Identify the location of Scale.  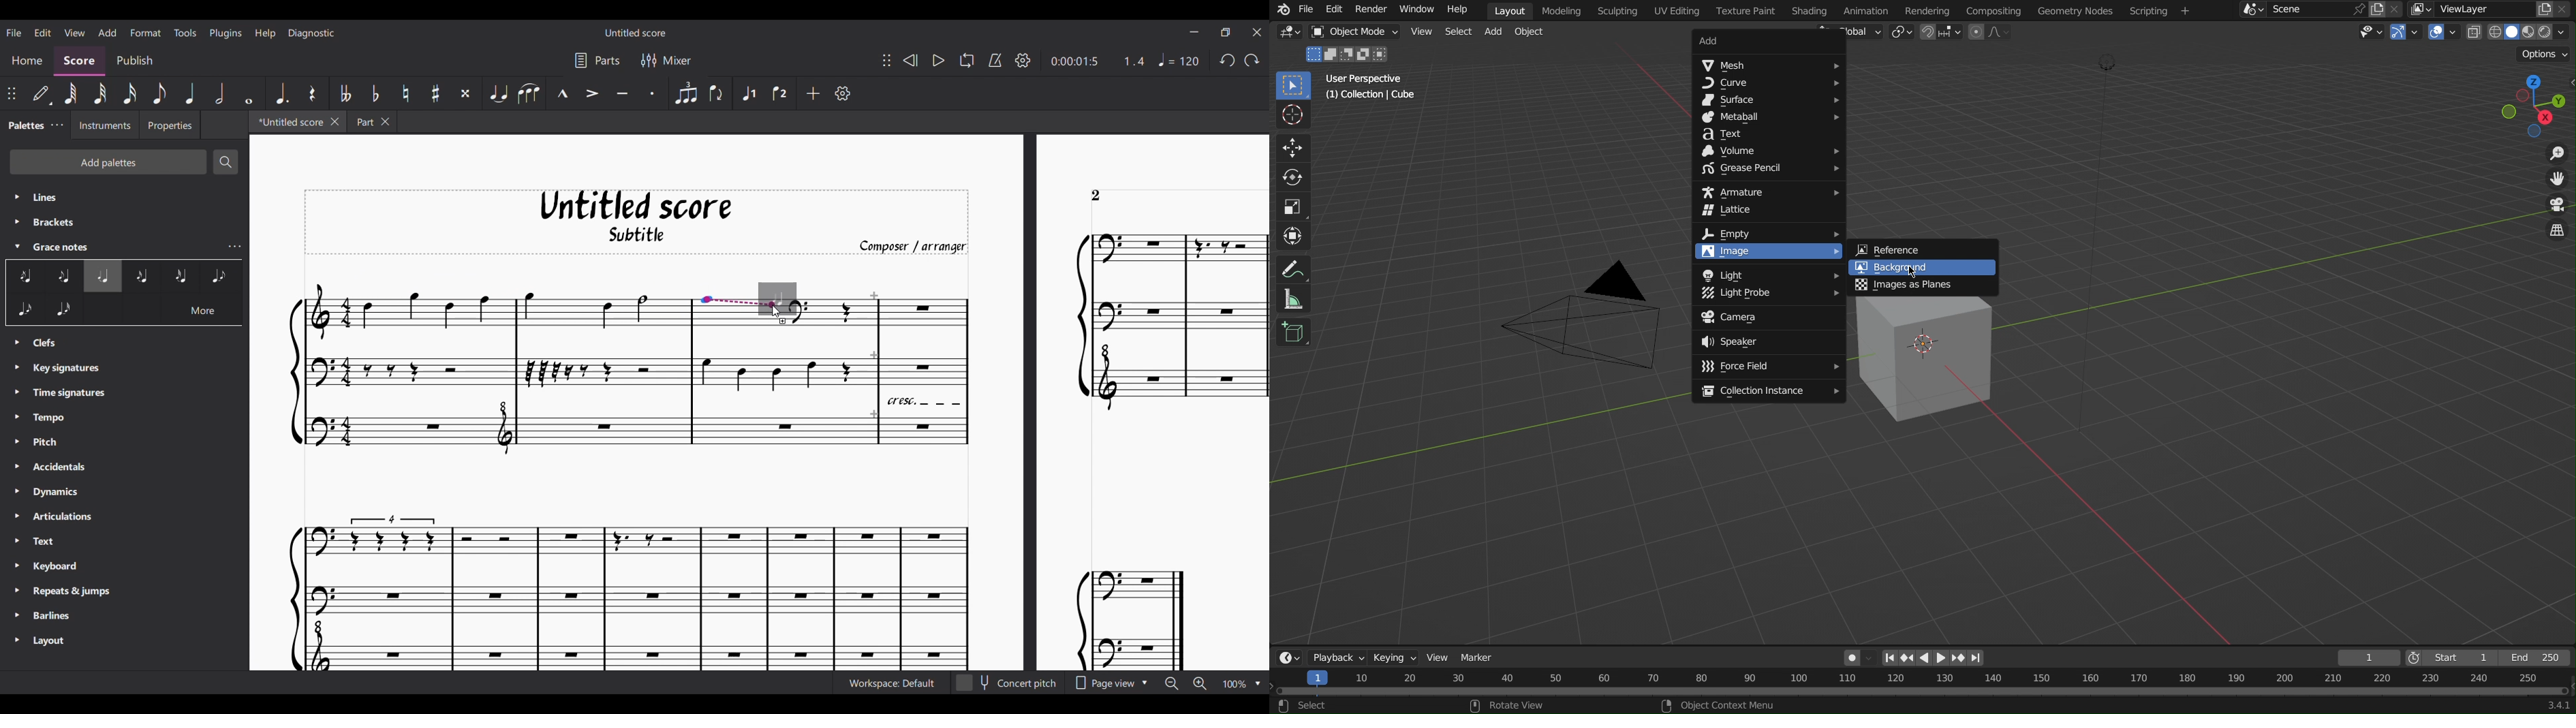
(1291, 206).